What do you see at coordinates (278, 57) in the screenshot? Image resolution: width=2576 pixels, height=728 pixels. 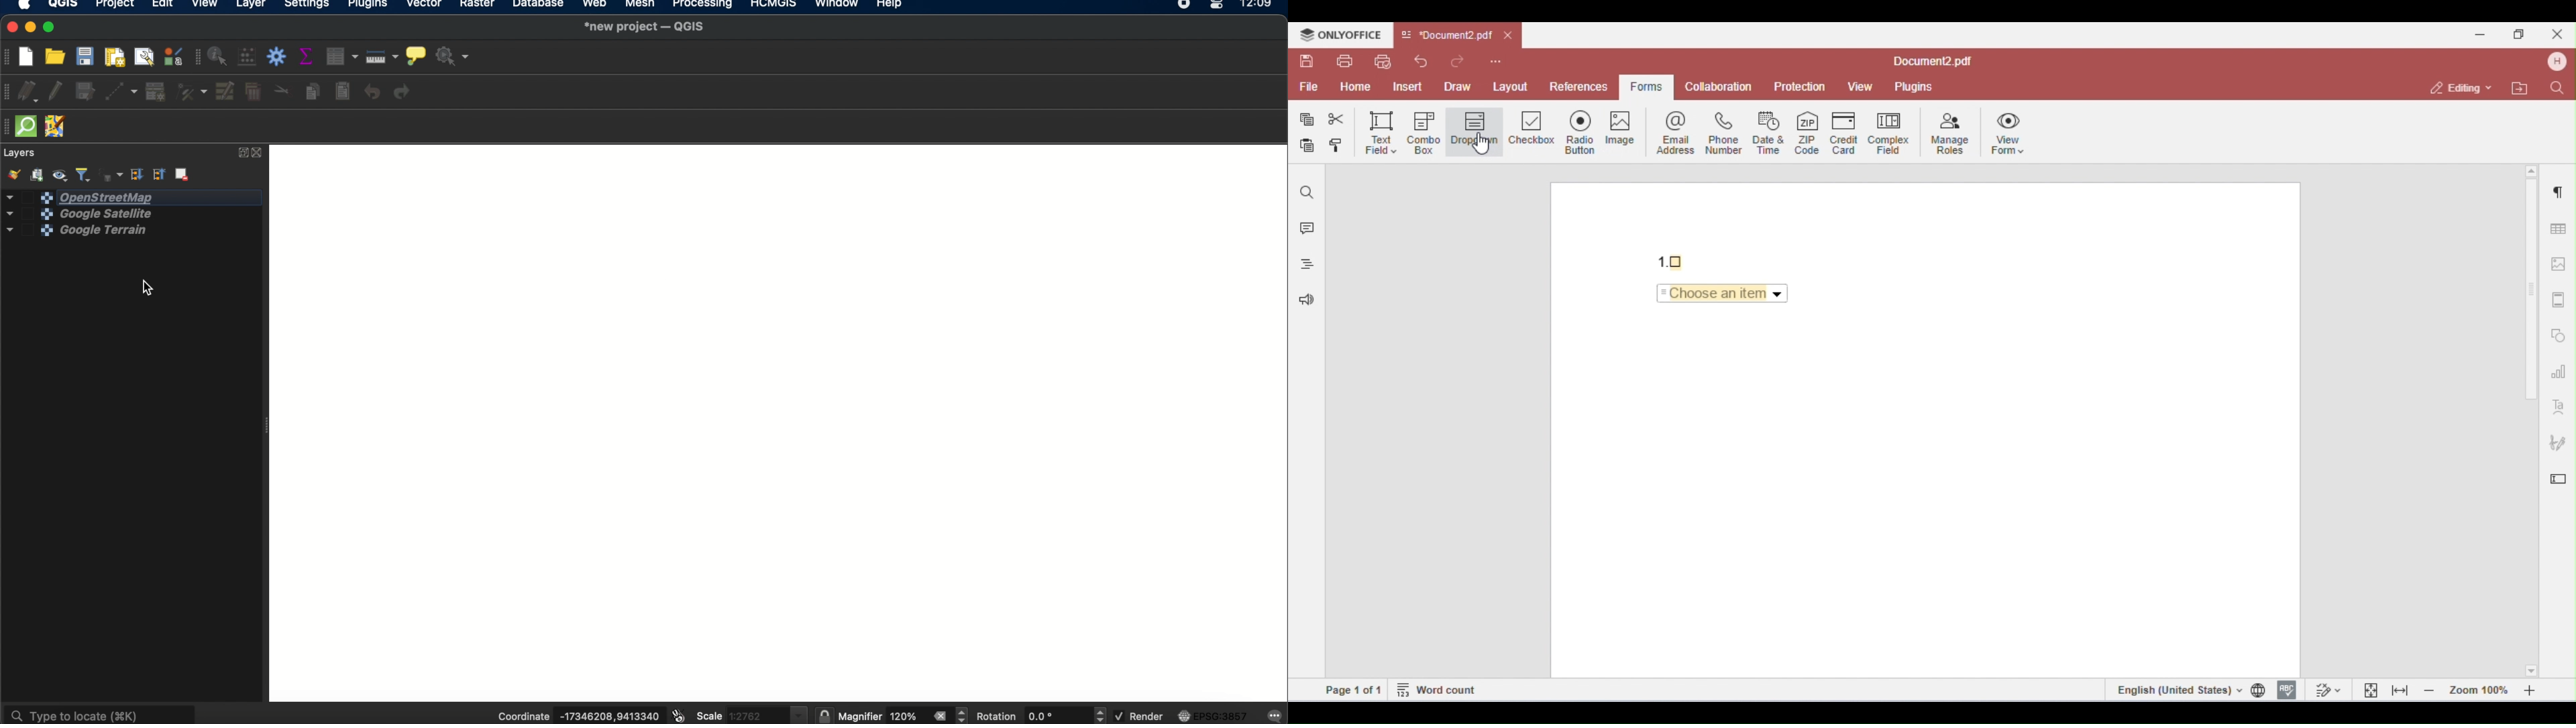 I see `toolbox` at bounding box center [278, 57].